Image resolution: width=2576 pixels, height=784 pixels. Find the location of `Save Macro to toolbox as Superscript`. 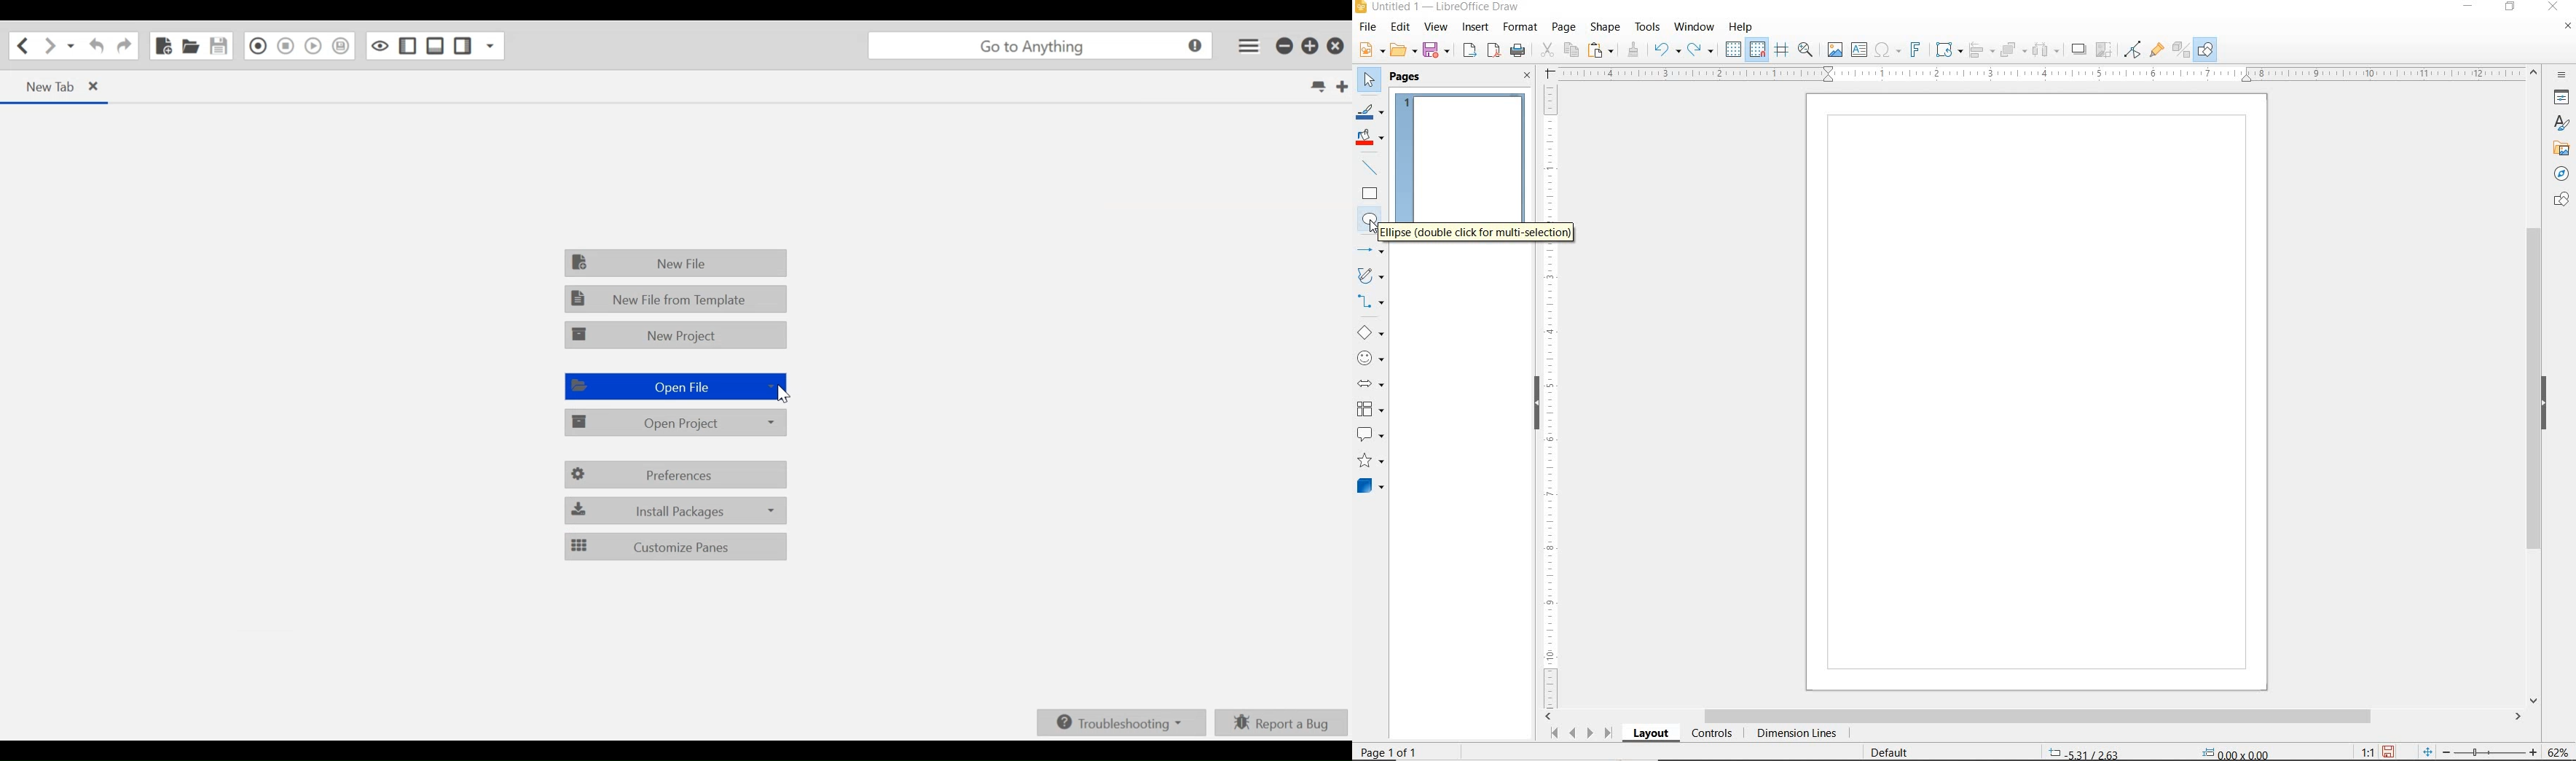

Save Macro to toolbox as Superscript is located at coordinates (341, 47).